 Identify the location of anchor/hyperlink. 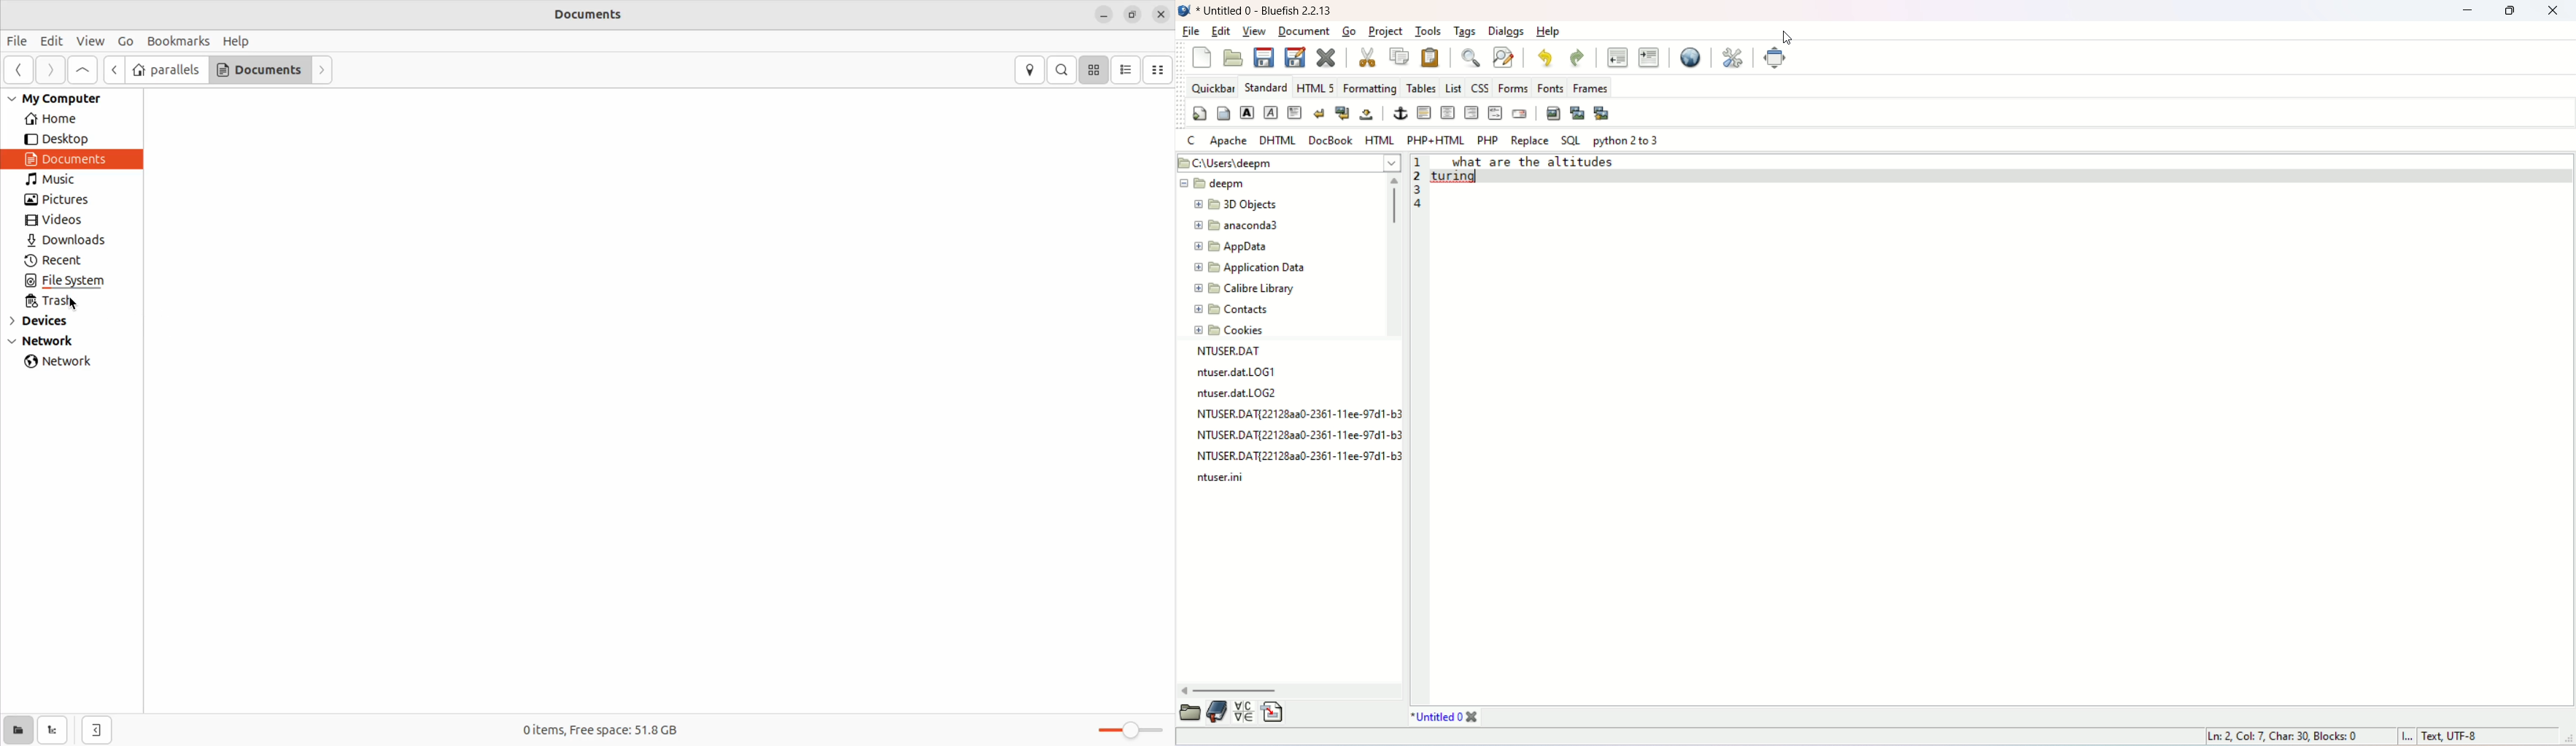
(1402, 112).